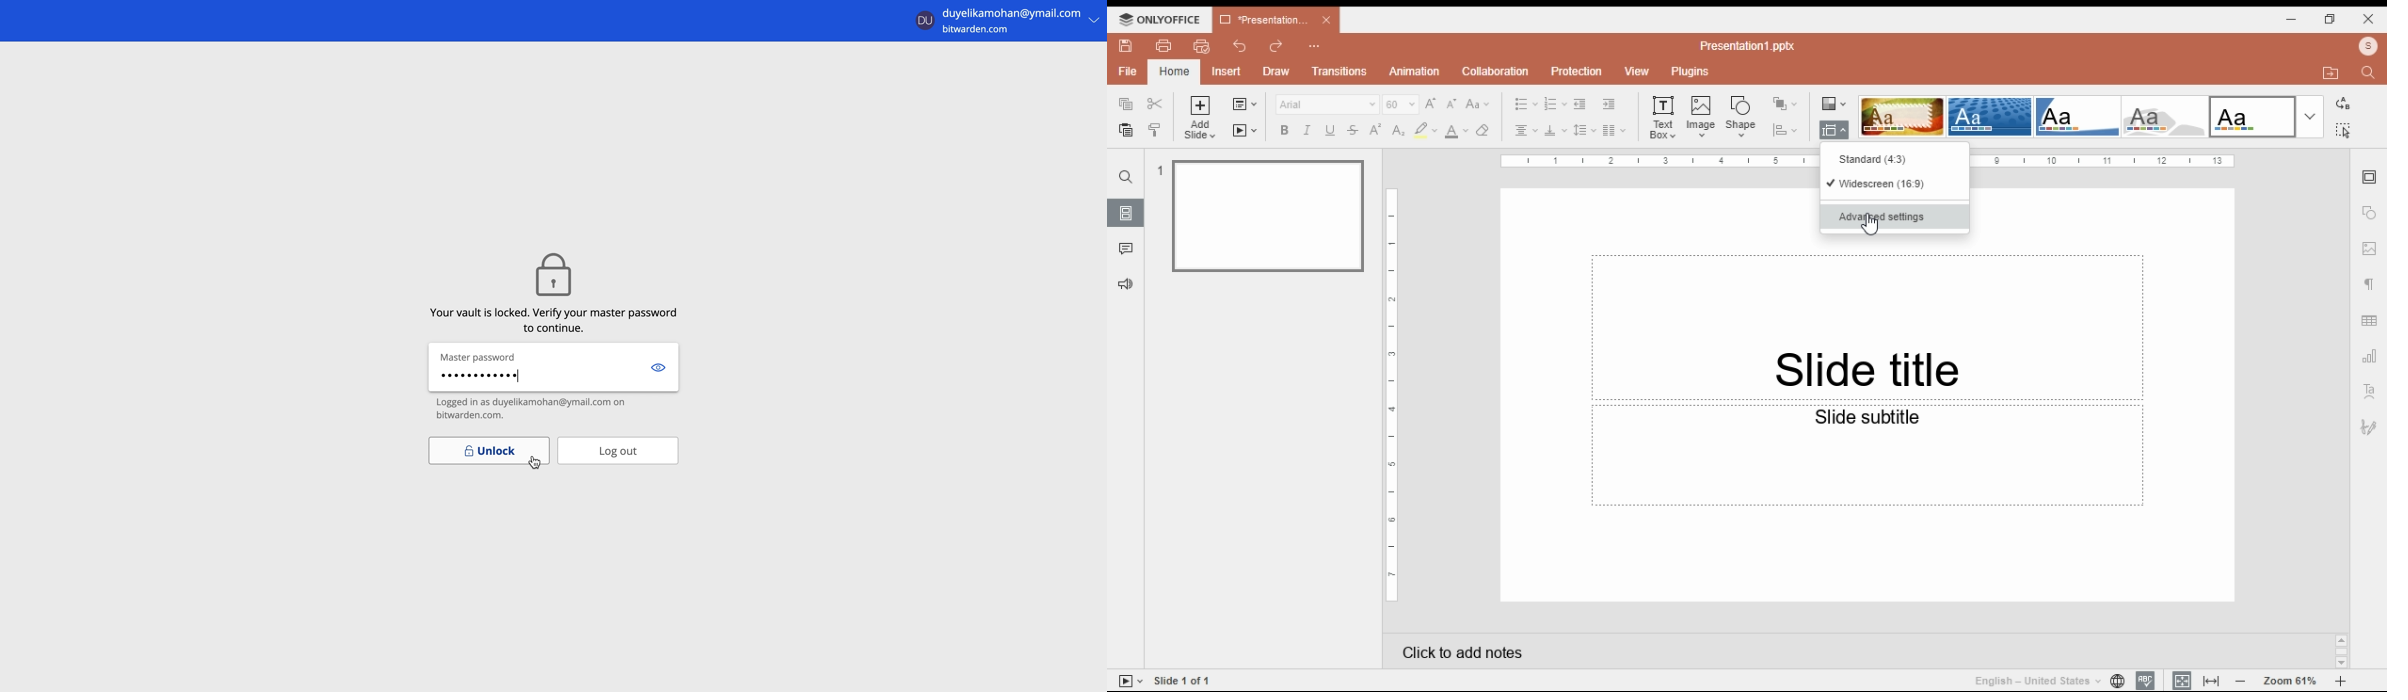 The width and height of the screenshot is (2408, 700). I want to click on subscript, so click(1396, 130).